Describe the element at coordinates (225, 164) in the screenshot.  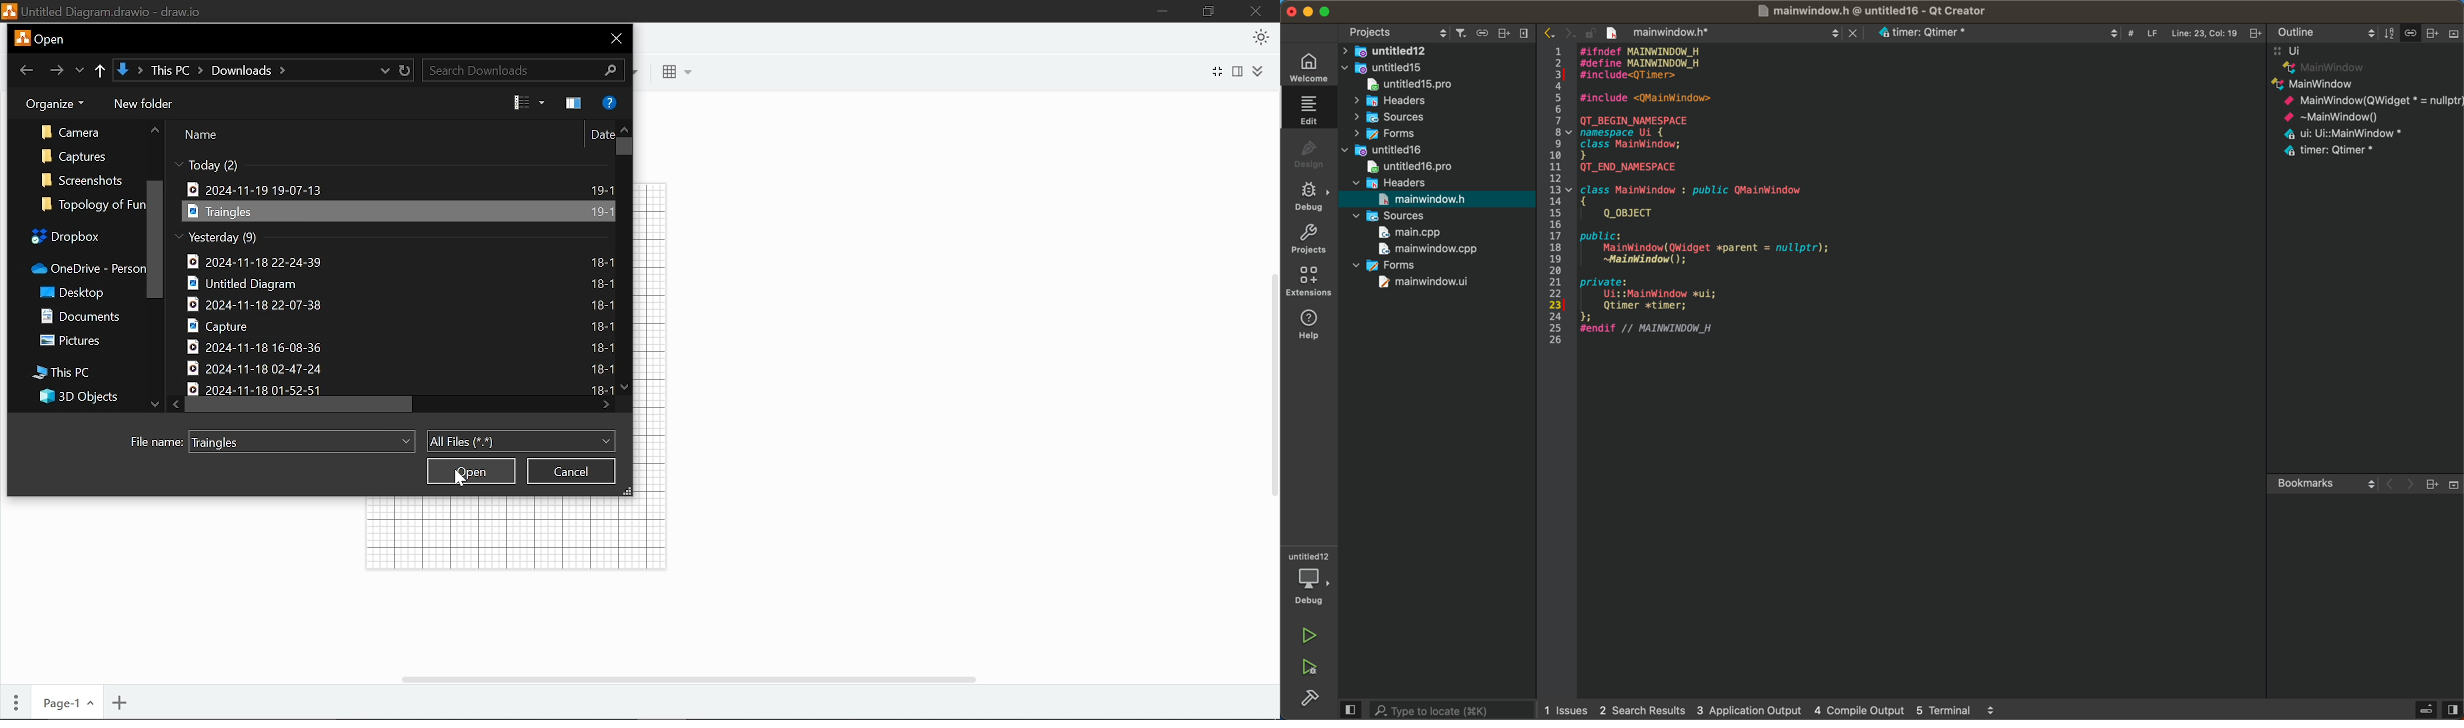
I see `Today (2)` at that location.